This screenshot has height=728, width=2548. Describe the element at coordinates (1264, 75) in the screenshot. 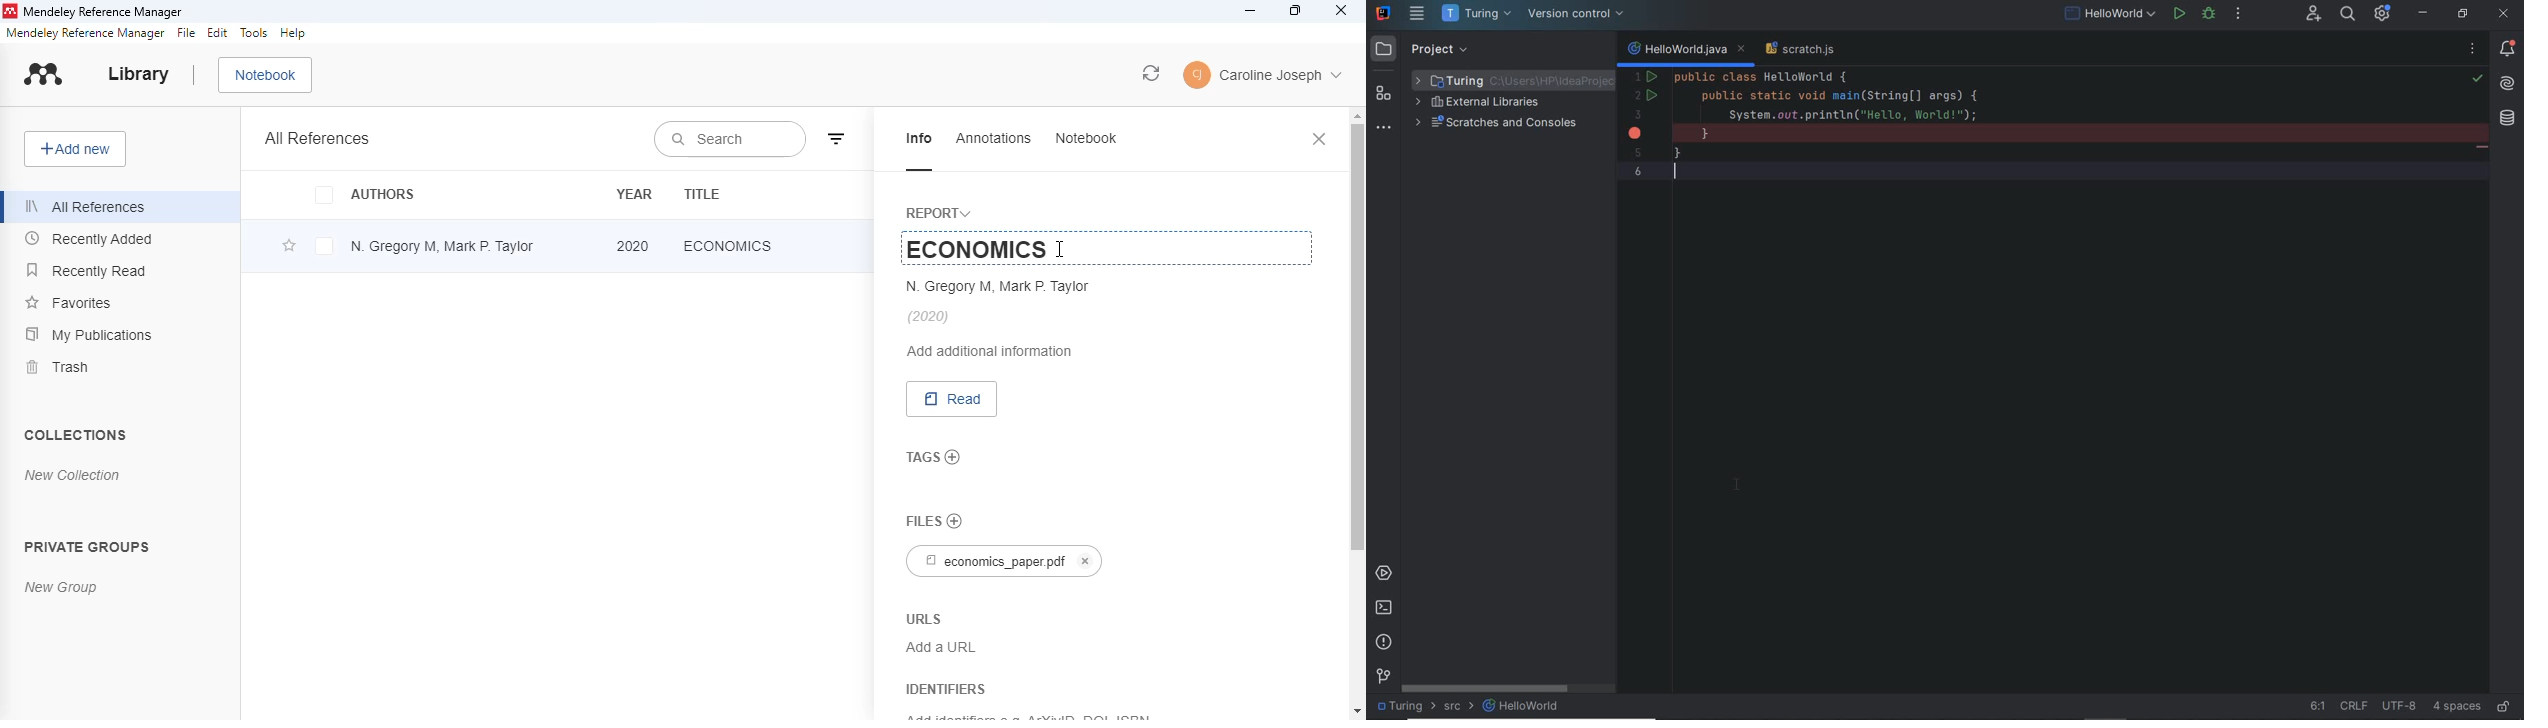

I see `profile` at that location.